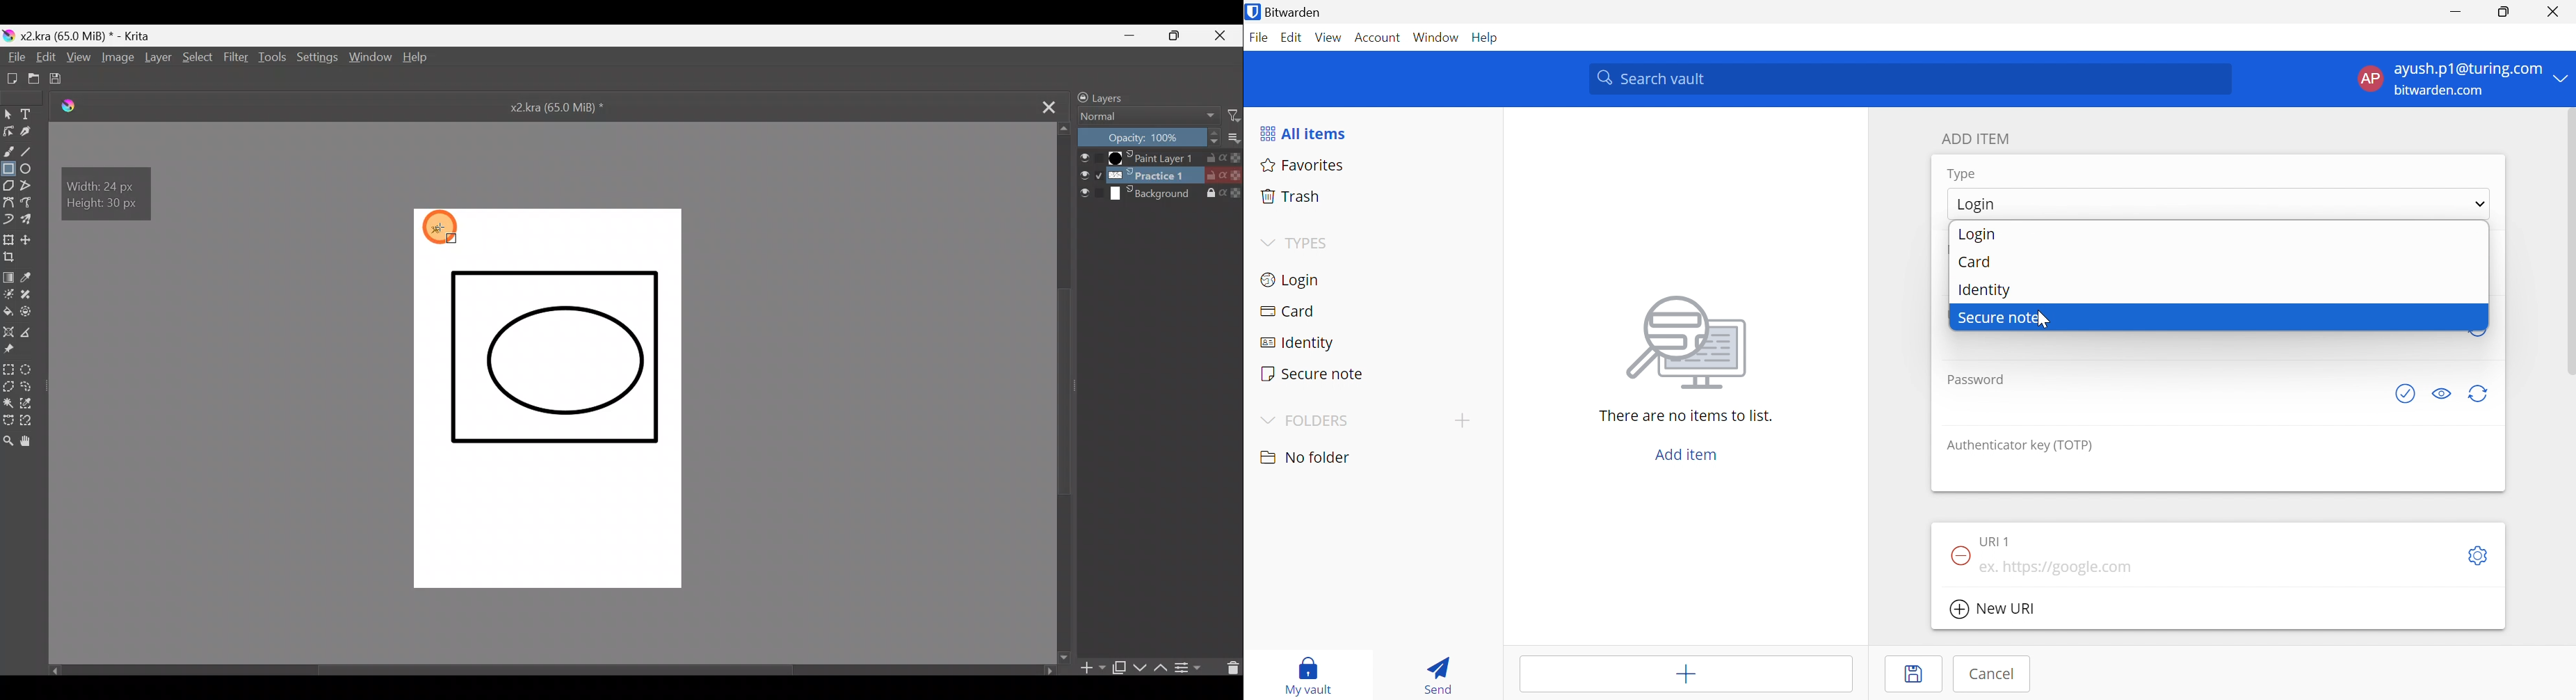  Describe the element at coordinates (444, 226) in the screenshot. I see `DCursor` at that location.